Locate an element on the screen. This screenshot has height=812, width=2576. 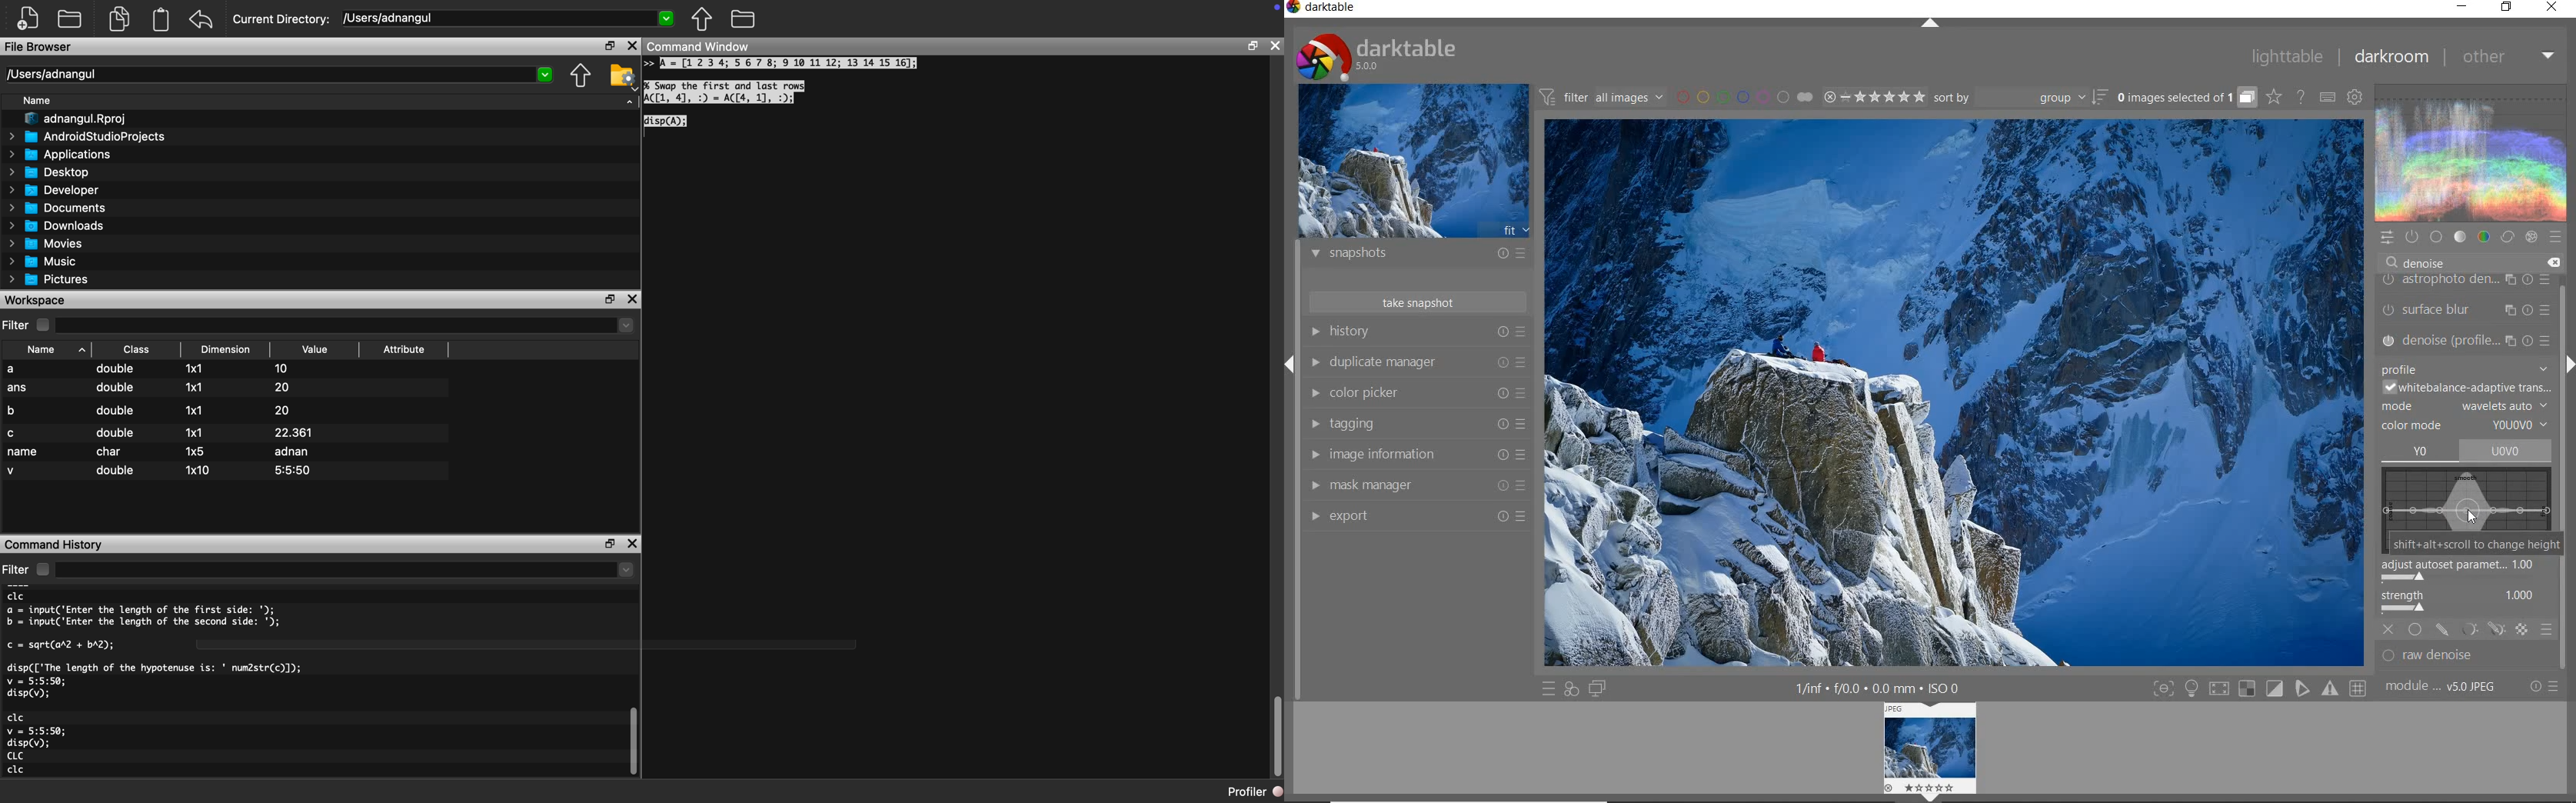
MODE is located at coordinates (2465, 405).